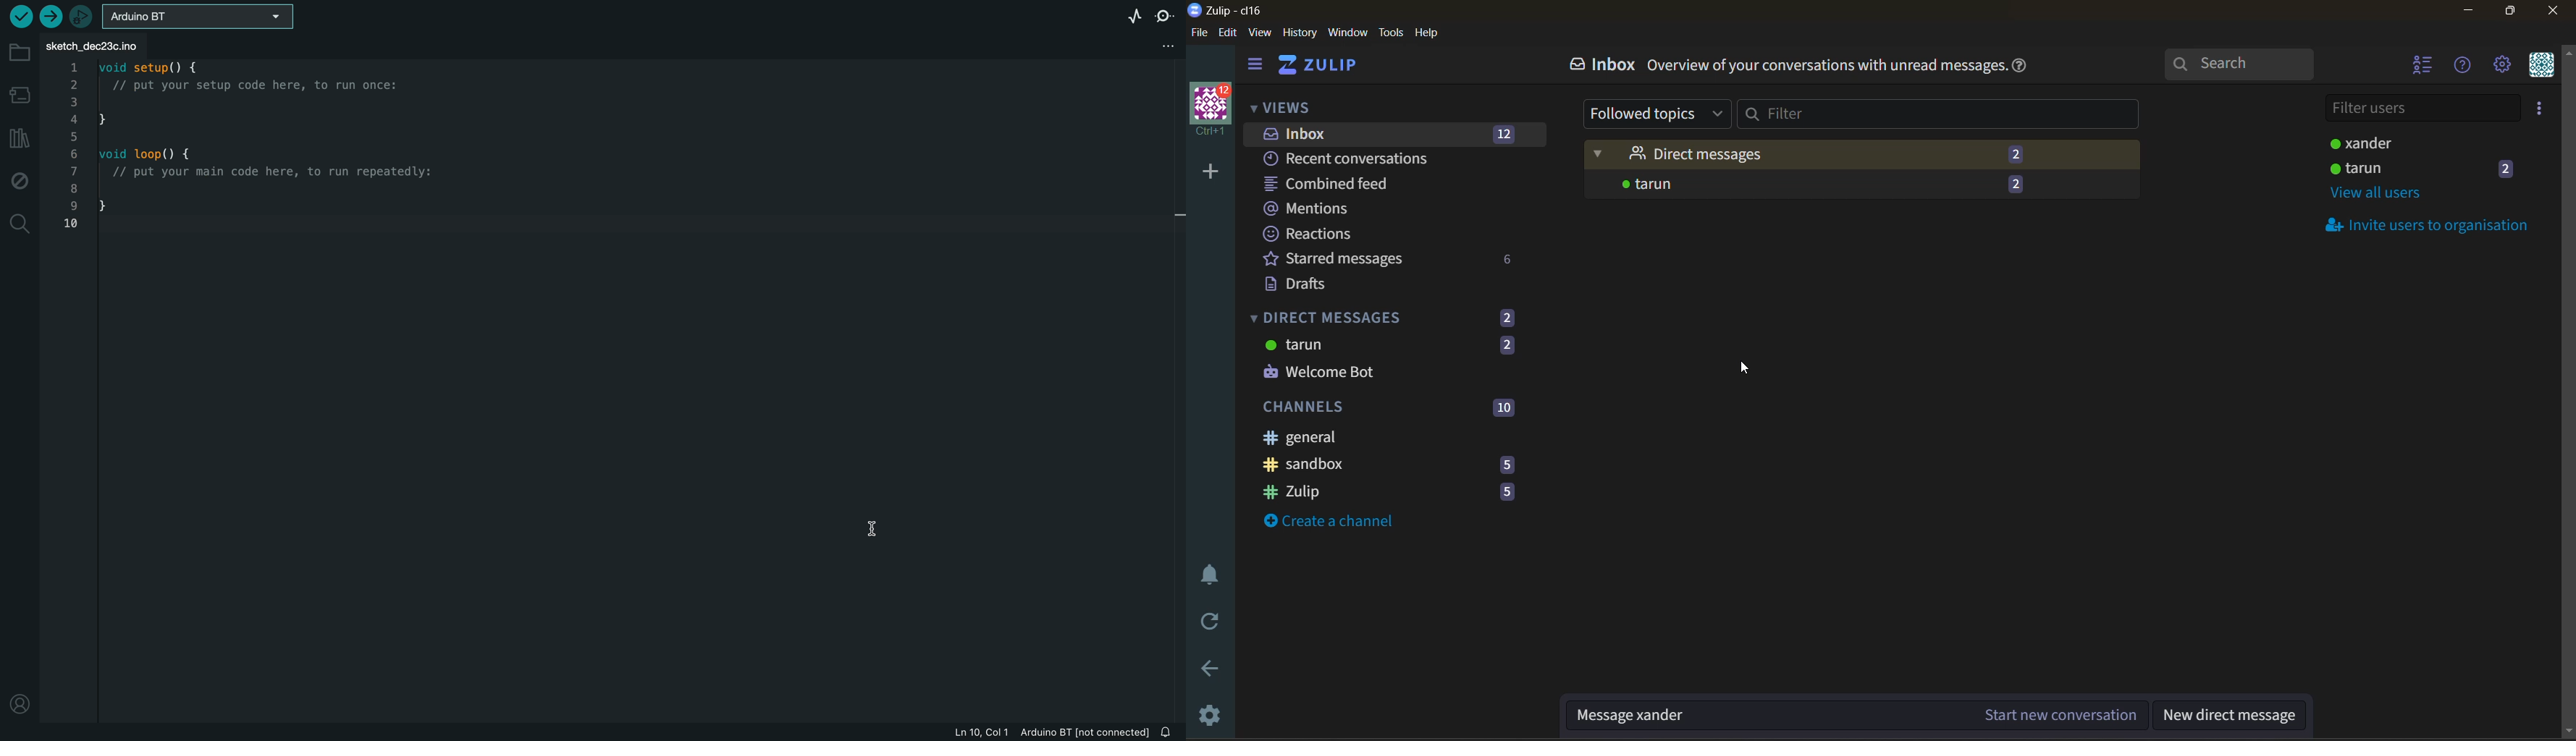 The image size is (2576, 756). Describe the element at coordinates (20, 182) in the screenshot. I see `debug` at that location.